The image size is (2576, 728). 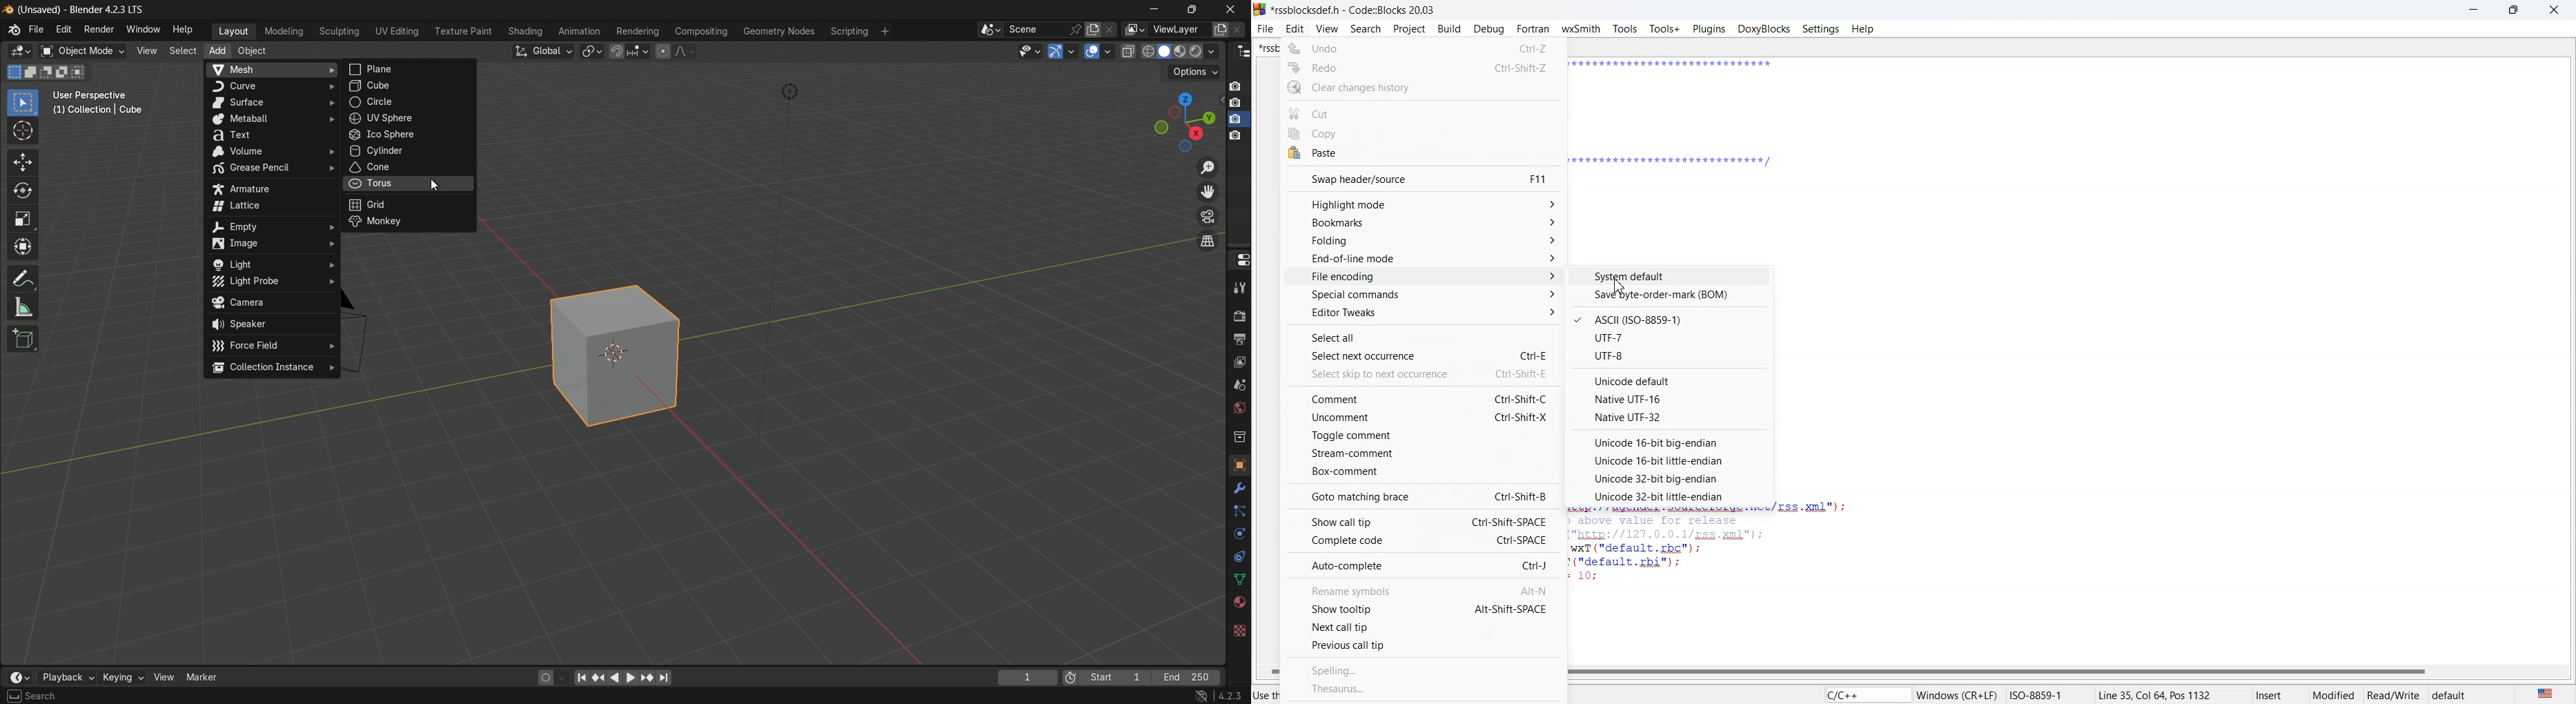 What do you see at coordinates (1425, 373) in the screenshot?
I see `select skip to next occurrence` at bounding box center [1425, 373].